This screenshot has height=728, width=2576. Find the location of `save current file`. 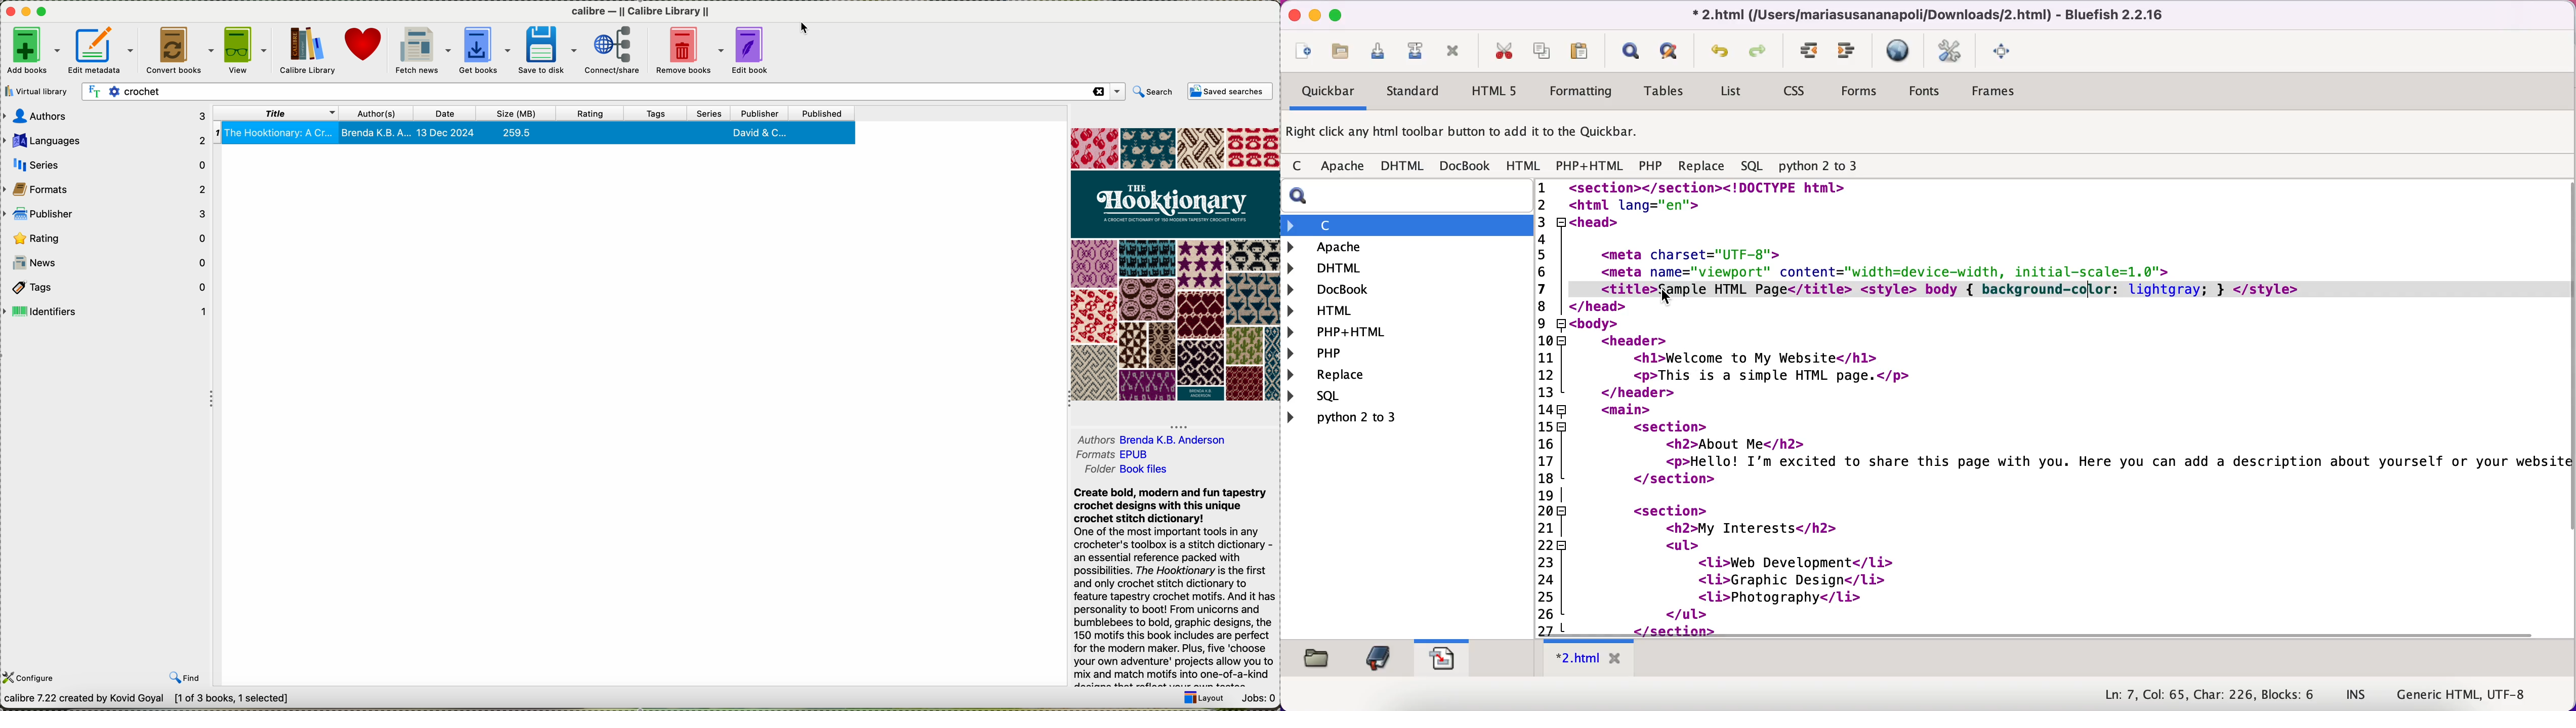

save current file is located at coordinates (1382, 55).